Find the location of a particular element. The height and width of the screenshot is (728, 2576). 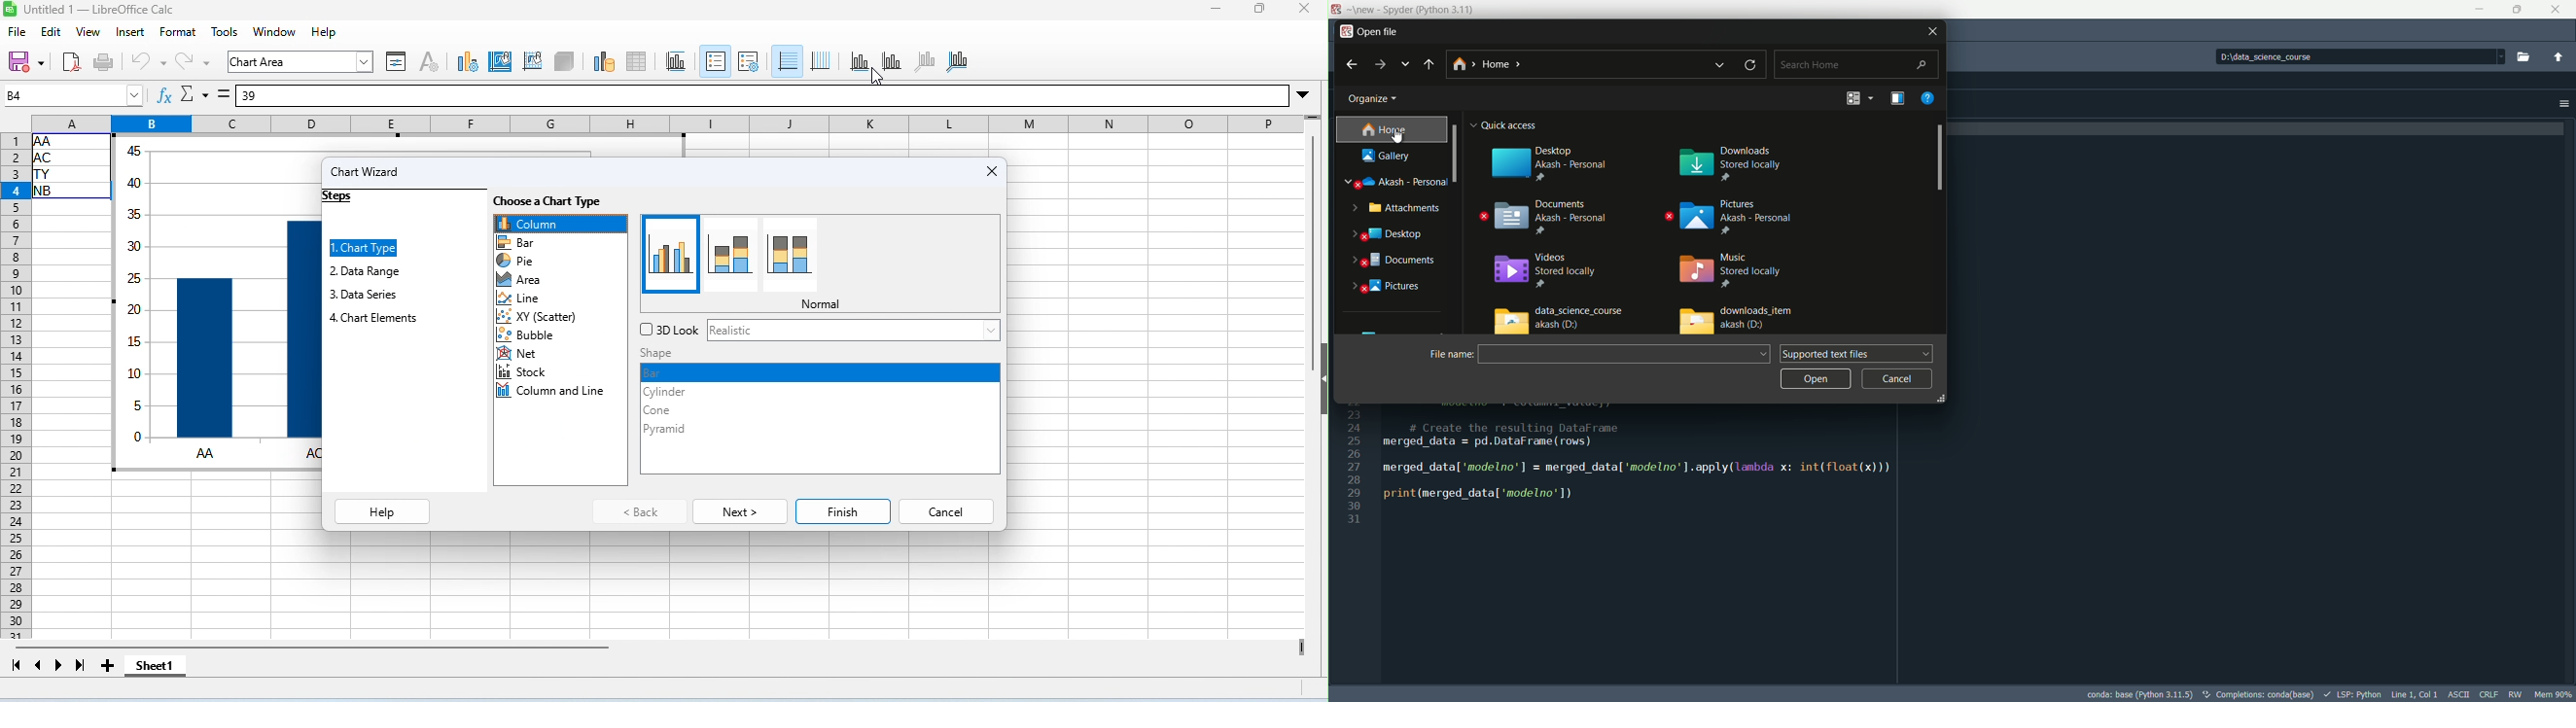

tiles is located at coordinates (677, 60).